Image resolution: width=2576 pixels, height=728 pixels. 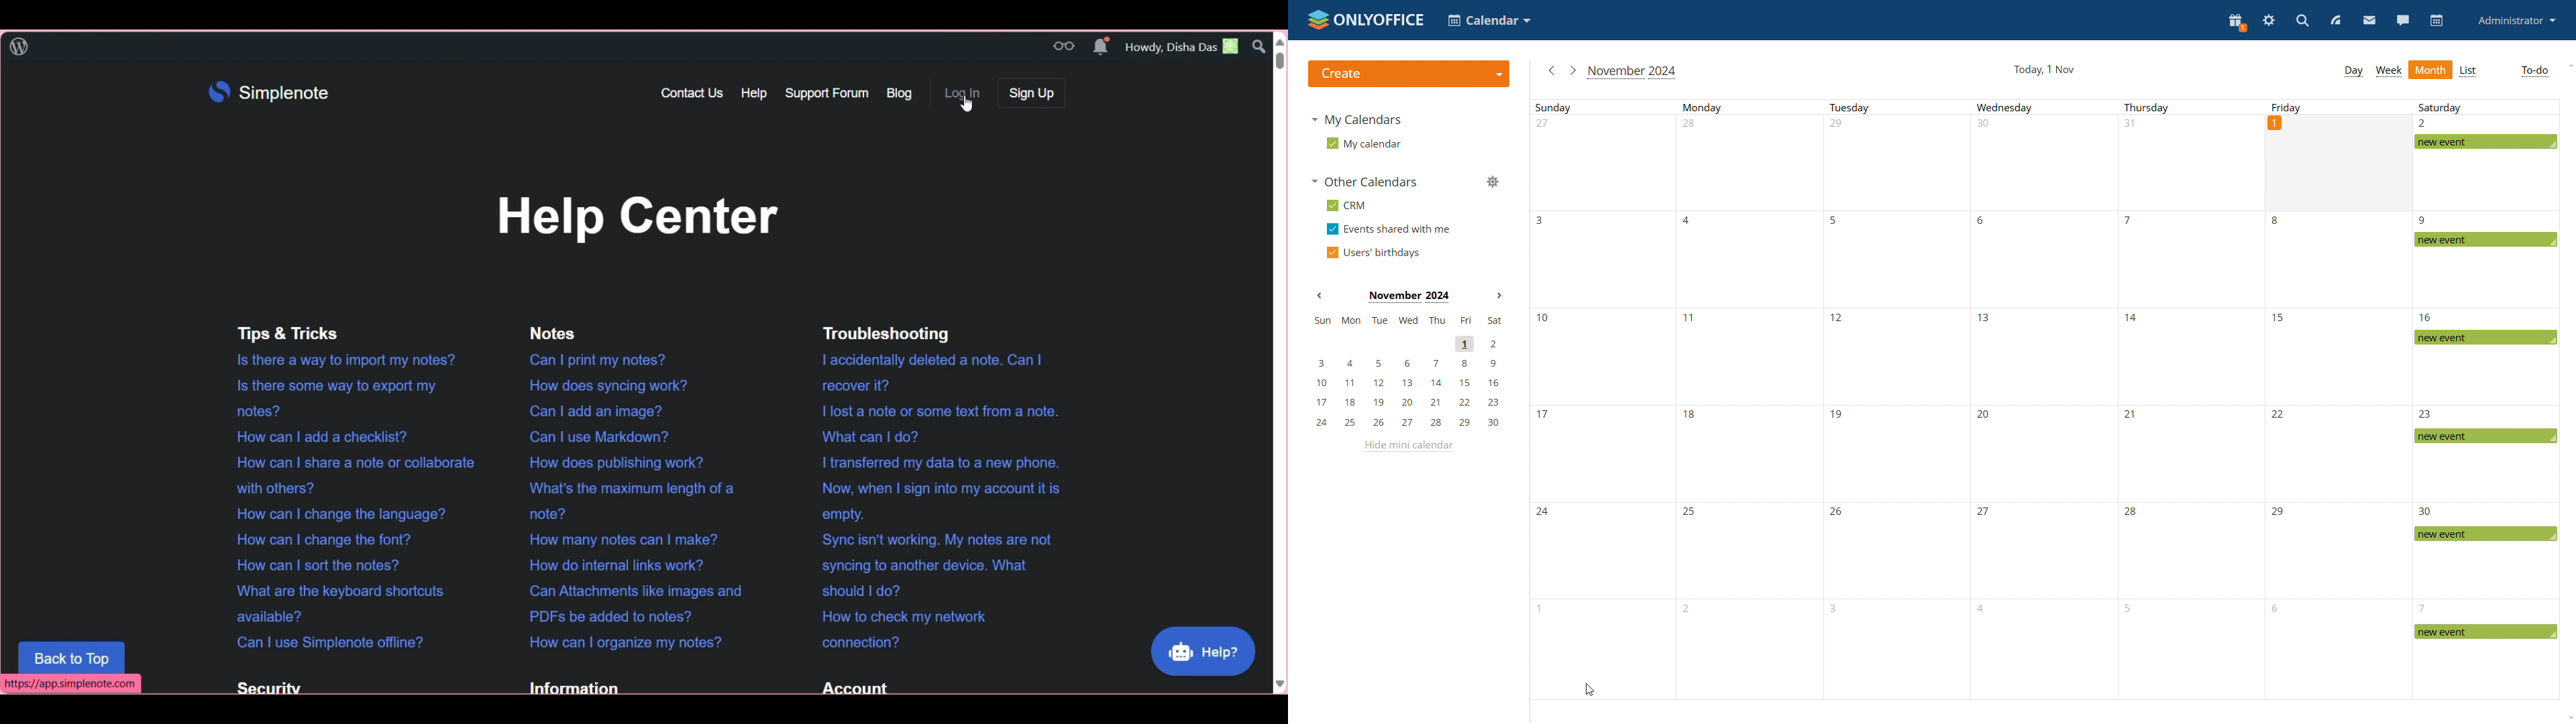 I want to click on Quick slide to bottom, so click(x=1280, y=684).